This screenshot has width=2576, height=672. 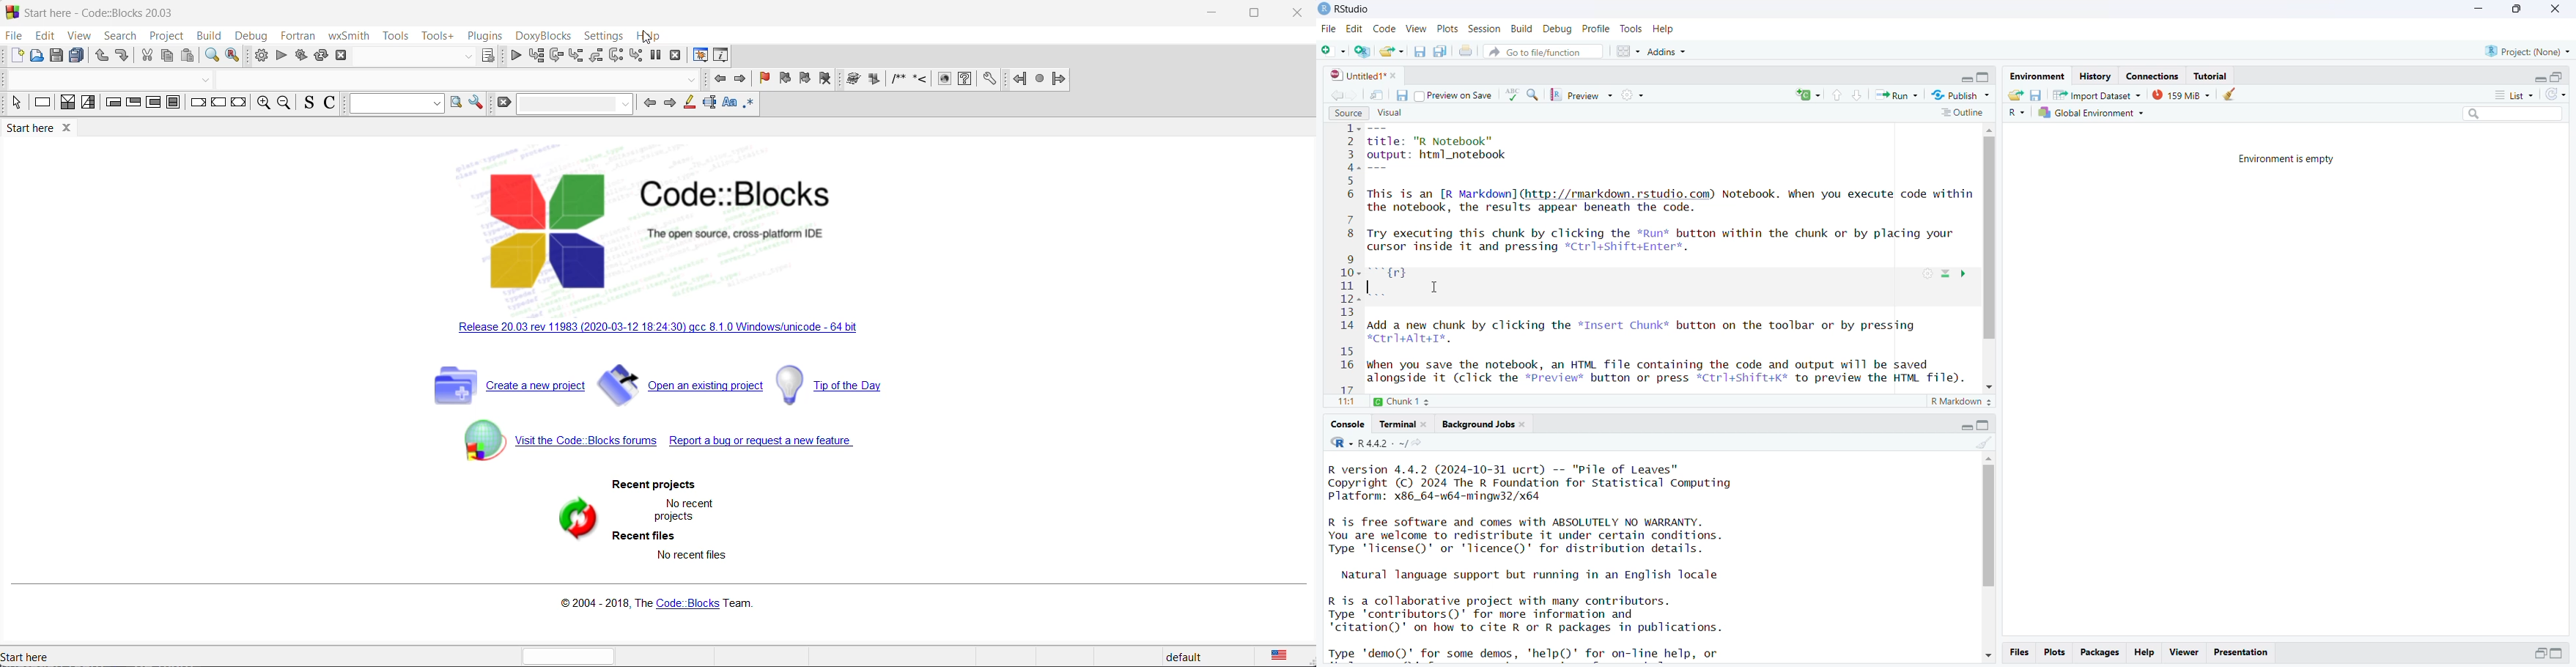 What do you see at coordinates (1388, 112) in the screenshot?
I see `visual` at bounding box center [1388, 112].